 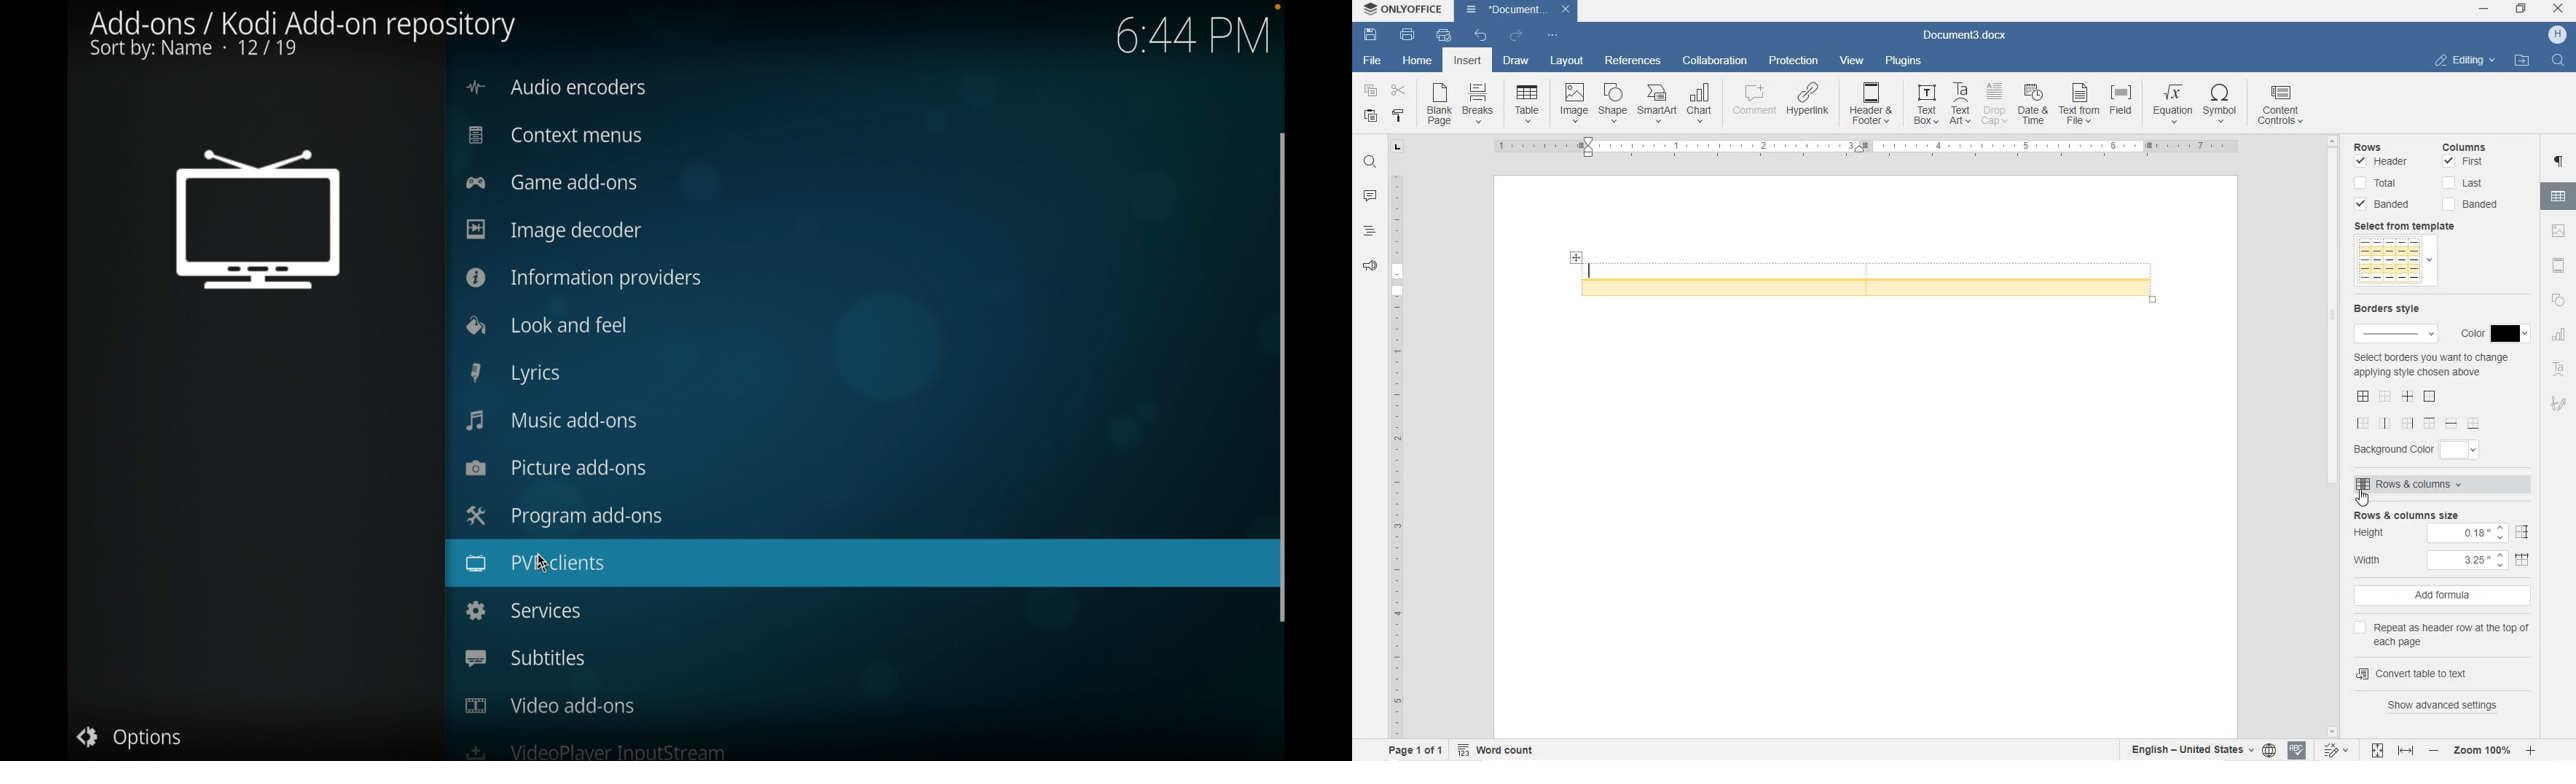 What do you see at coordinates (1481, 36) in the screenshot?
I see `UNDO` at bounding box center [1481, 36].